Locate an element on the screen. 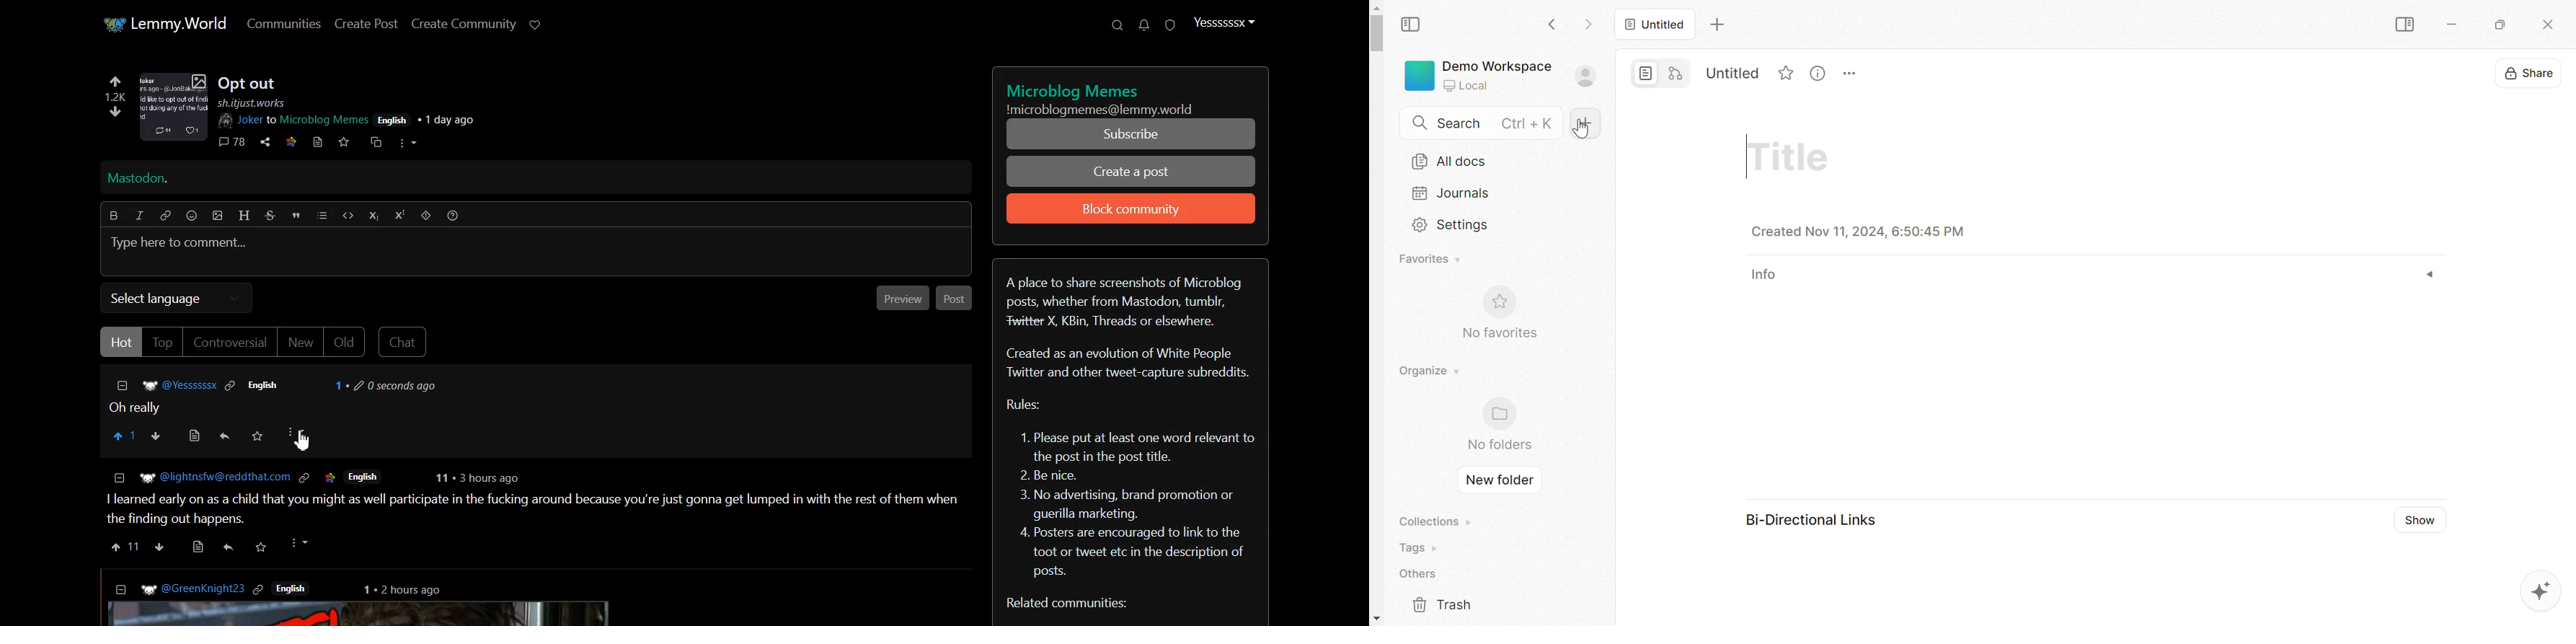 The width and height of the screenshot is (2576, 644). Collapse sidebar is located at coordinates (1411, 25).